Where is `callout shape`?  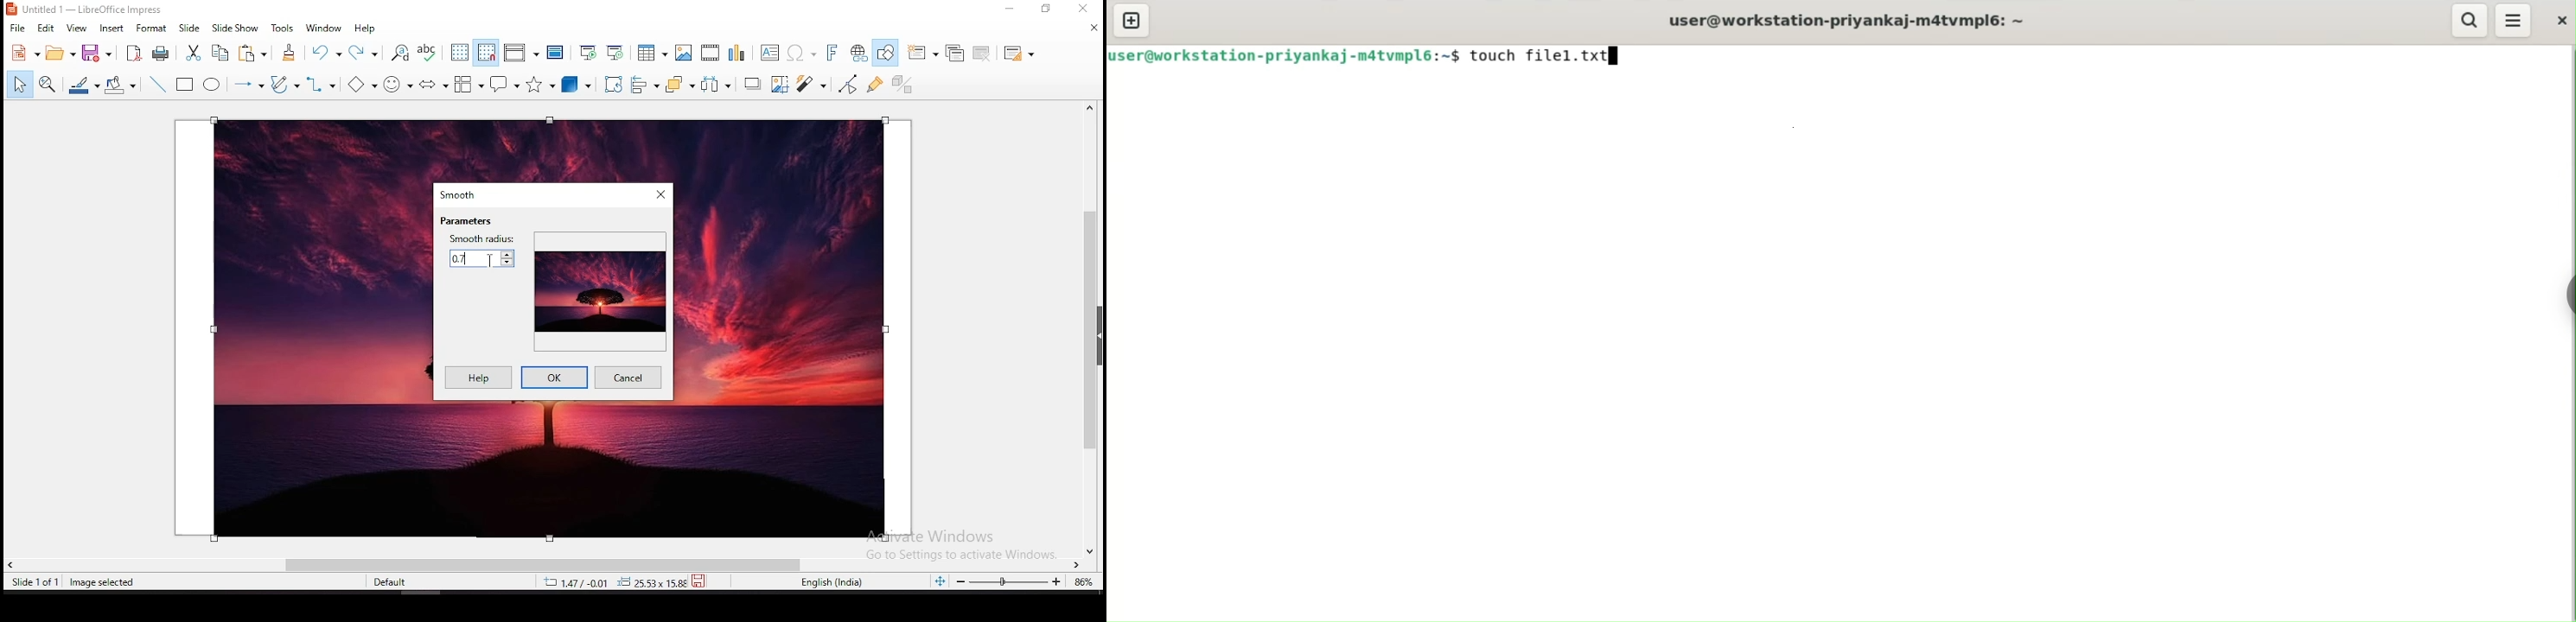 callout shape is located at coordinates (505, 87).